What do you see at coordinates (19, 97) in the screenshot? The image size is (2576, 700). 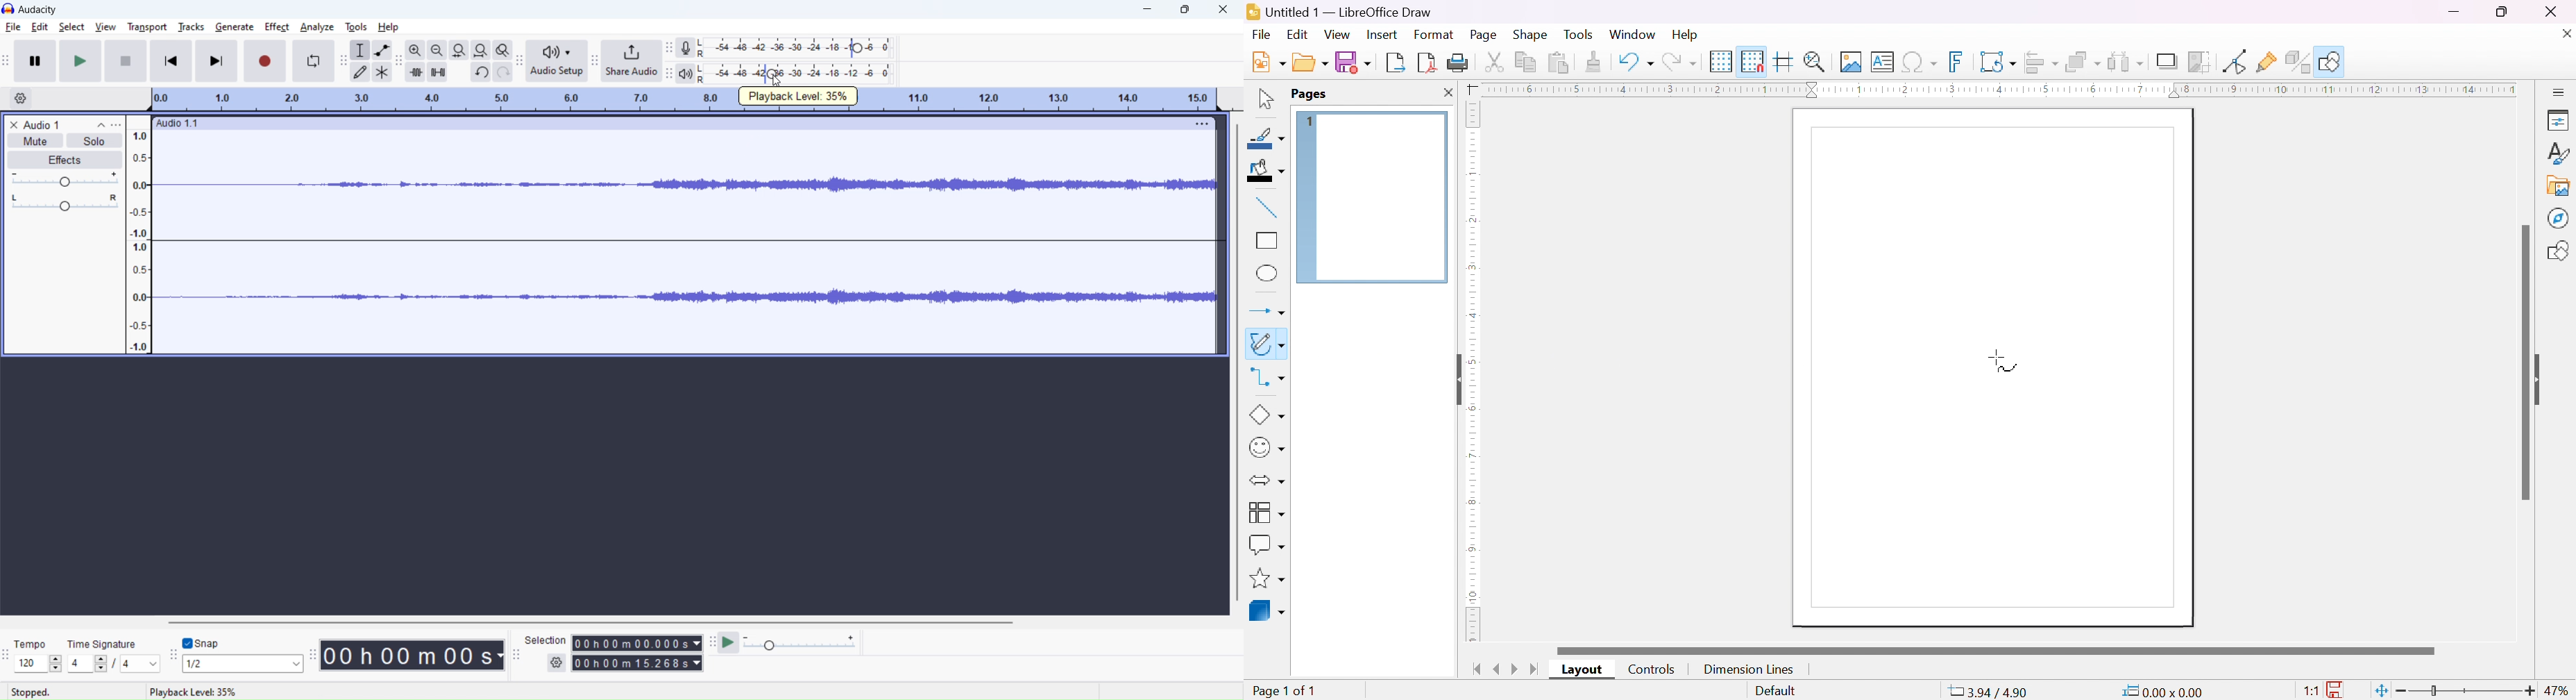 I see `timeline settings` at bounding box center [19, 97].